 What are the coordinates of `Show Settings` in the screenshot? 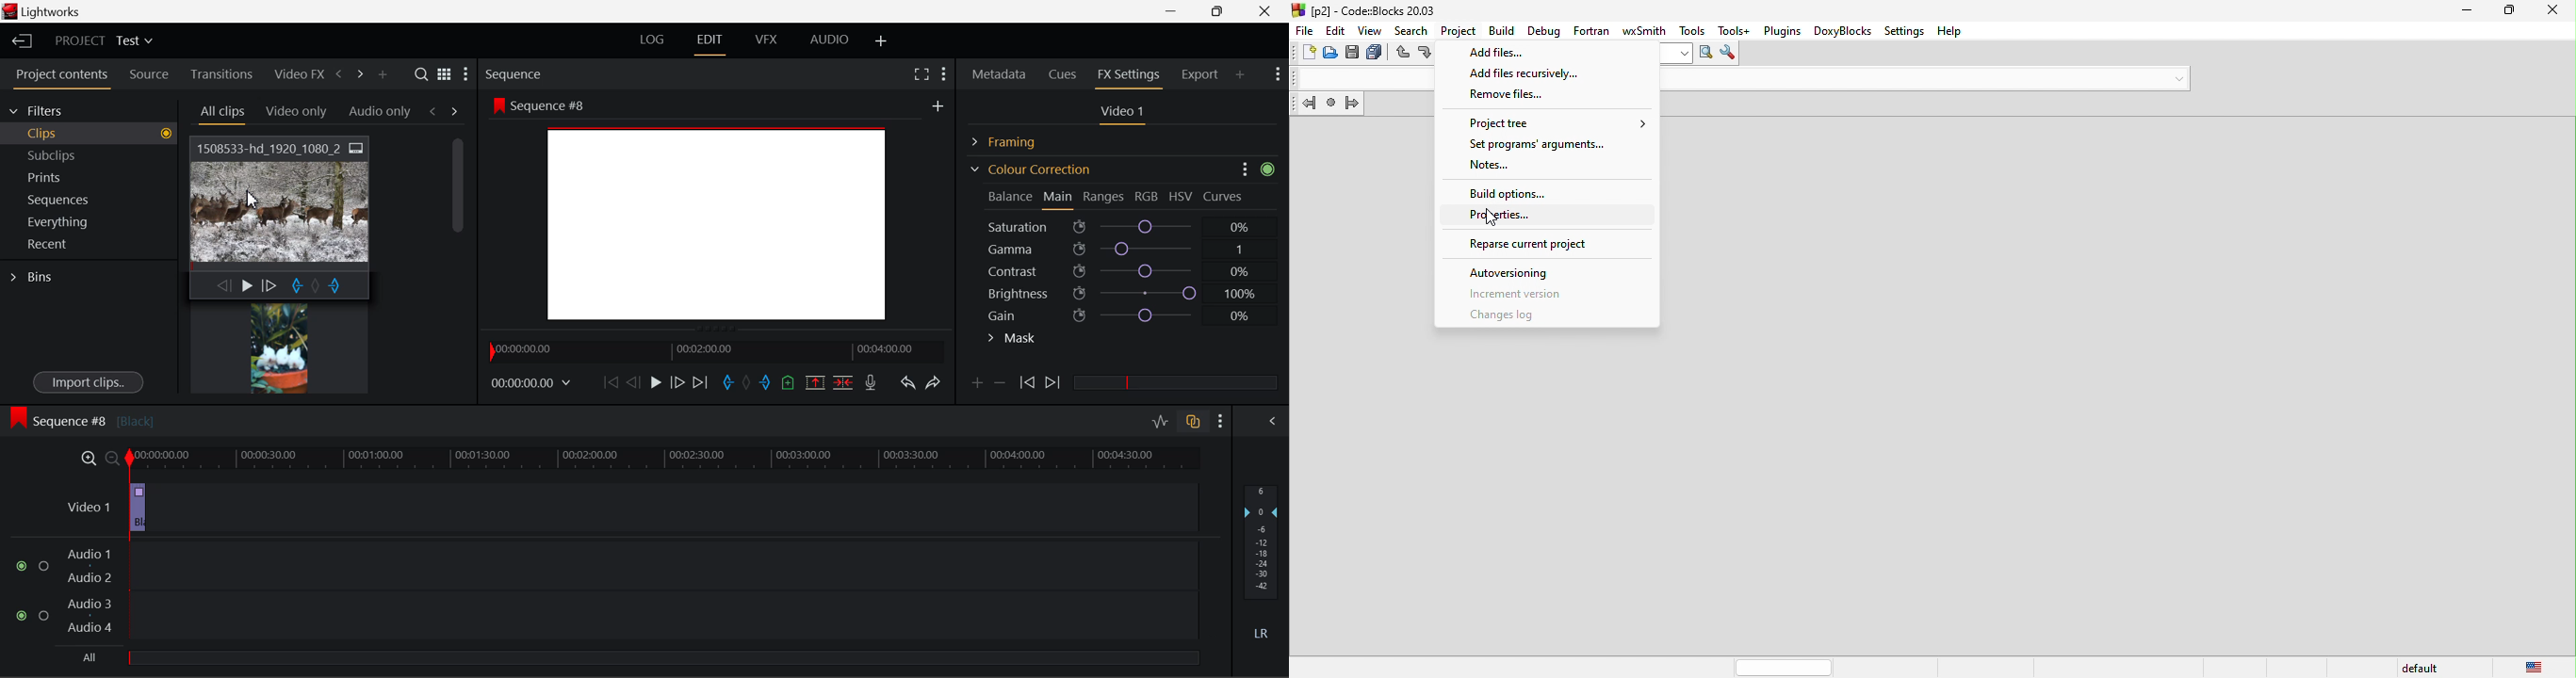 It's located at (1277, 72).